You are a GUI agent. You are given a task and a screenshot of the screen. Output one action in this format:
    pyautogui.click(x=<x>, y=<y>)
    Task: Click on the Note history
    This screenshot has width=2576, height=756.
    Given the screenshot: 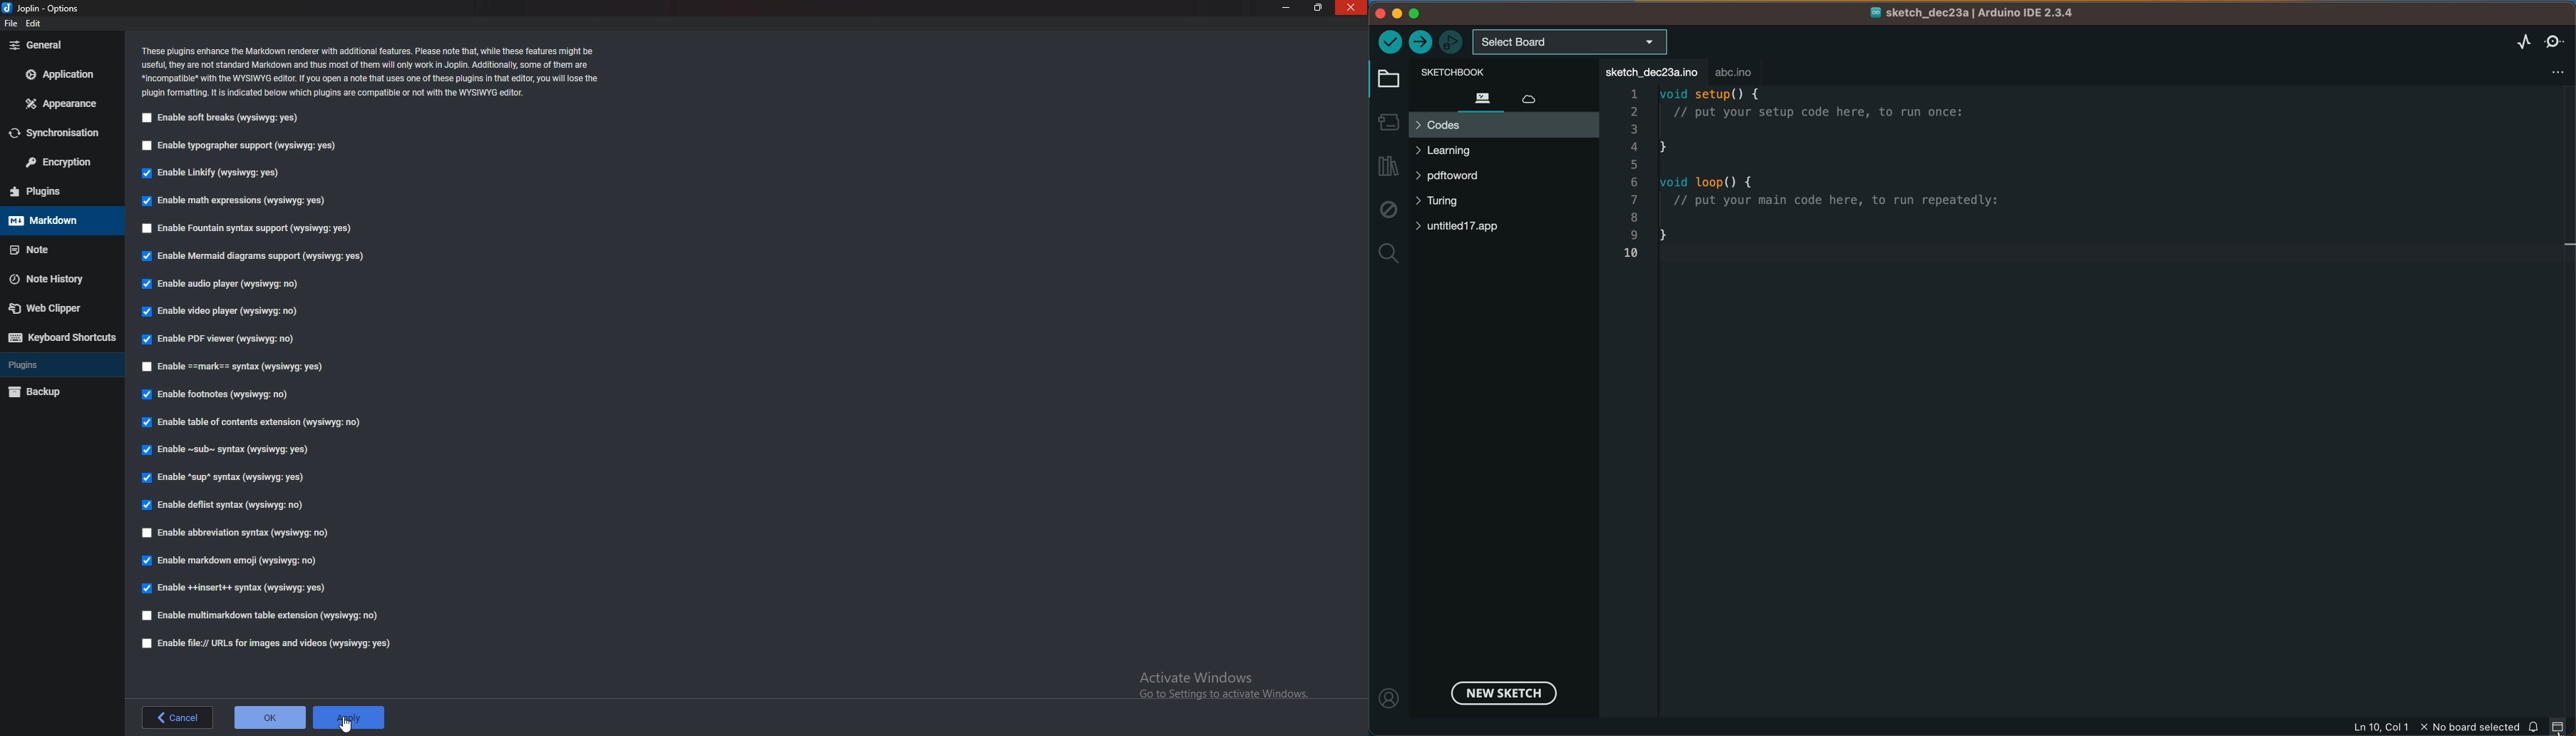 What is the action you would take?
    pyautogui.click(x=53, y=277)
    